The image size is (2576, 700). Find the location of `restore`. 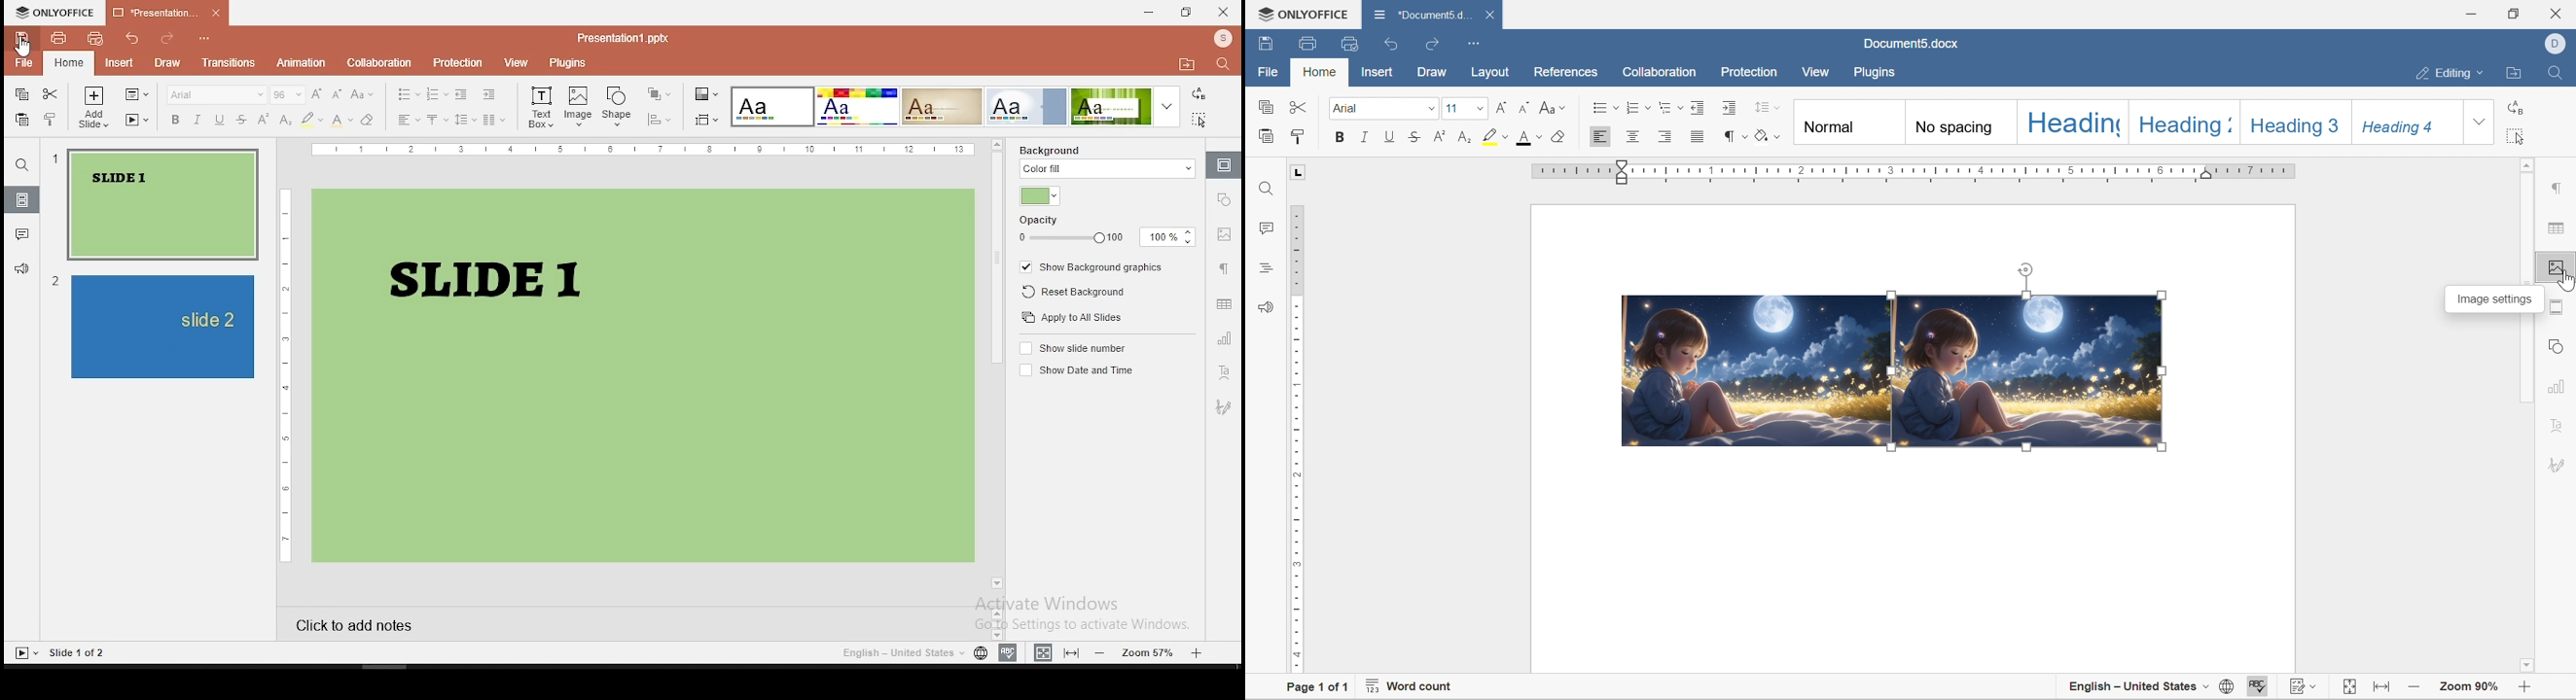

restore is located at coordinates (1185, 13).